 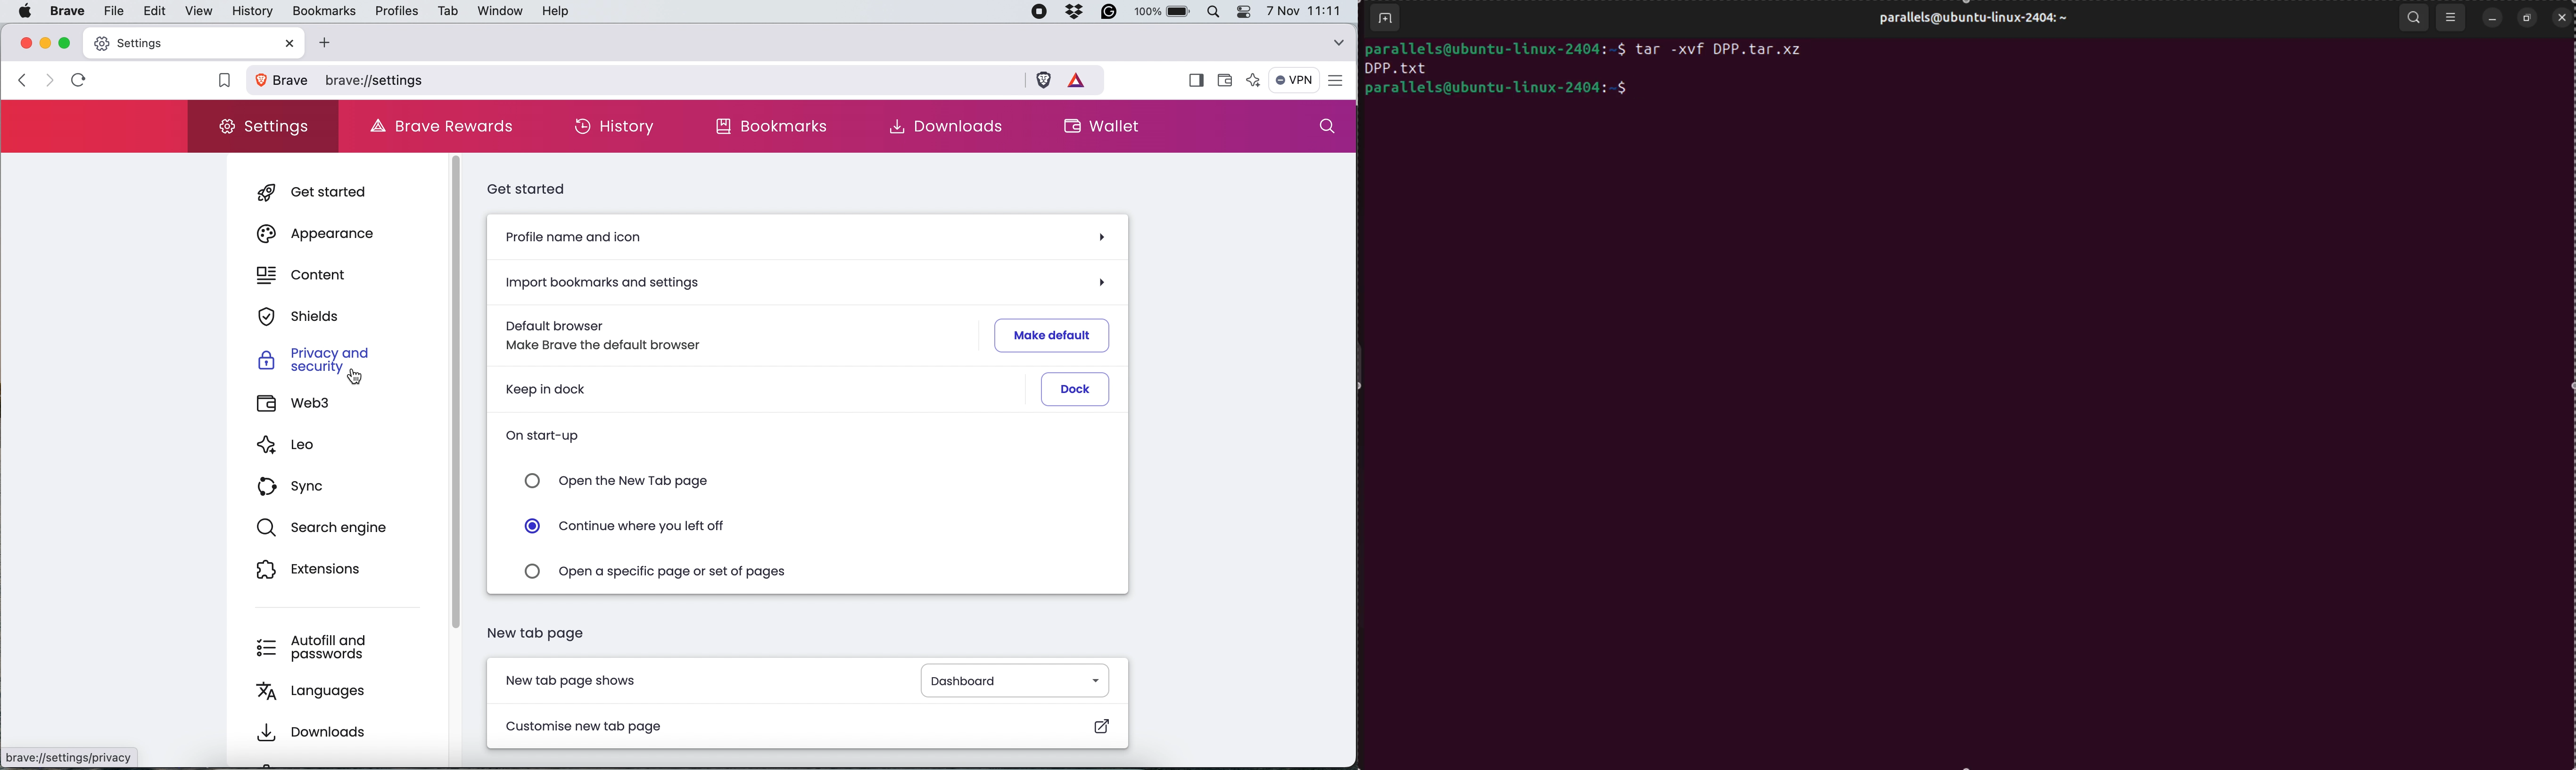 What do you see at coordinates (1196, 82) in the screenshot?
I see `show sidebar` at bounding box center [1196, 82].